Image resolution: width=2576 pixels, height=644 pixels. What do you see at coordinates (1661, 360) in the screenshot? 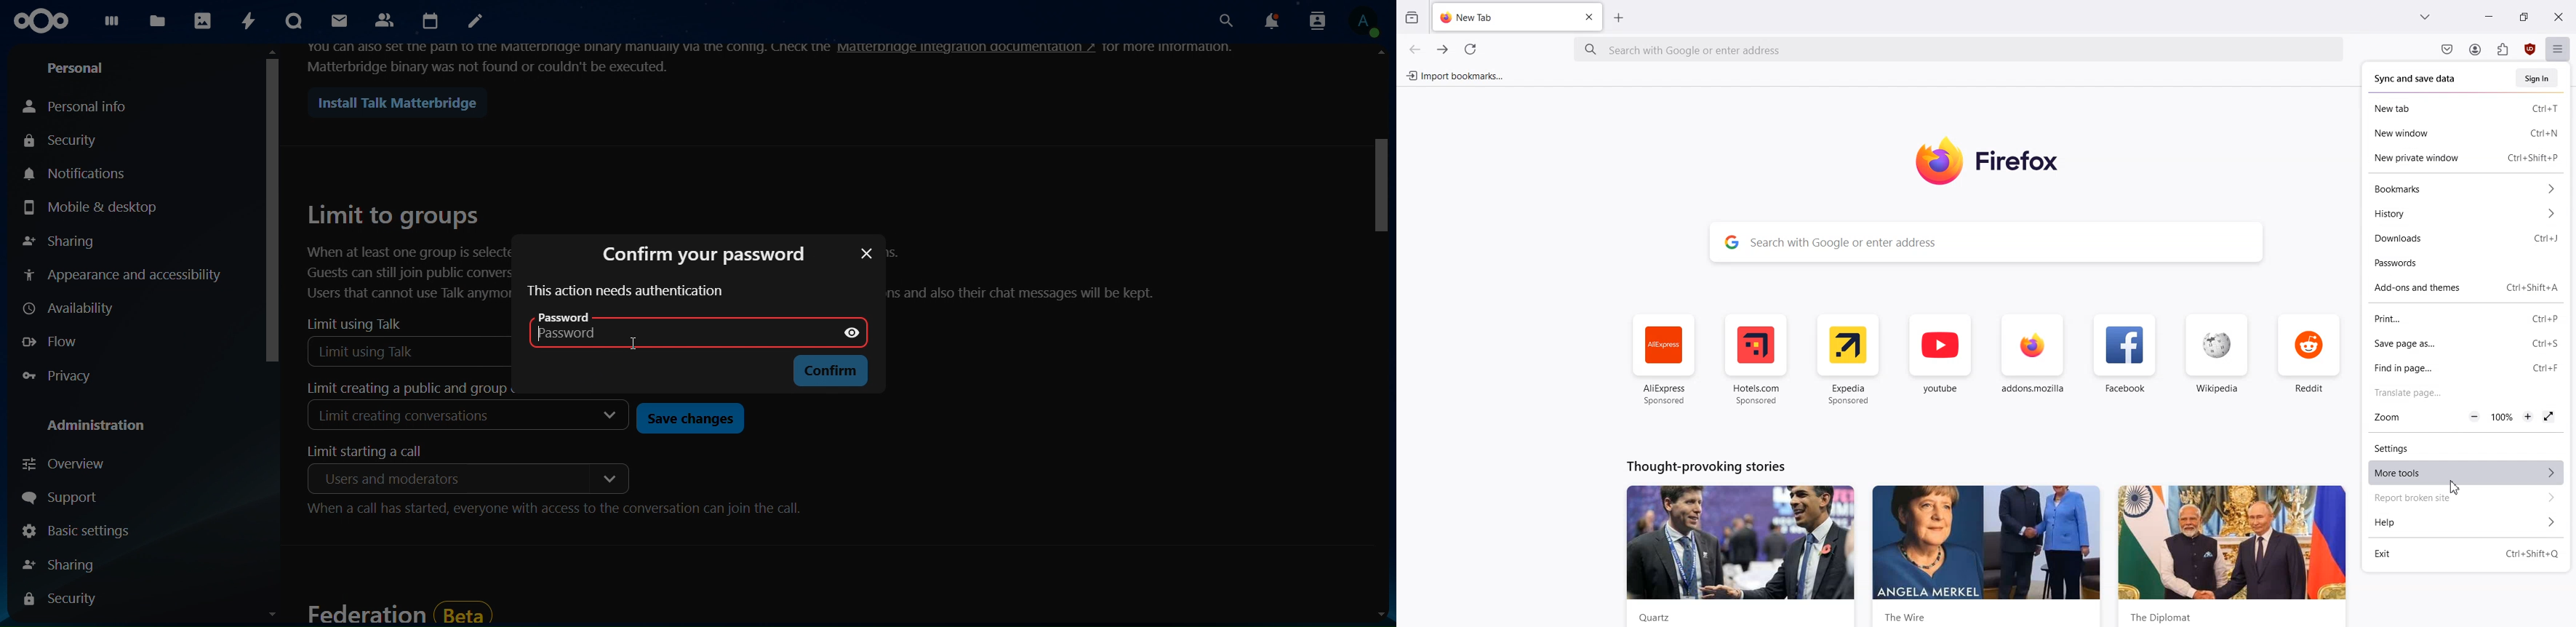
I see `AliExpress Sponsored` at bounding box center [1661, 360].